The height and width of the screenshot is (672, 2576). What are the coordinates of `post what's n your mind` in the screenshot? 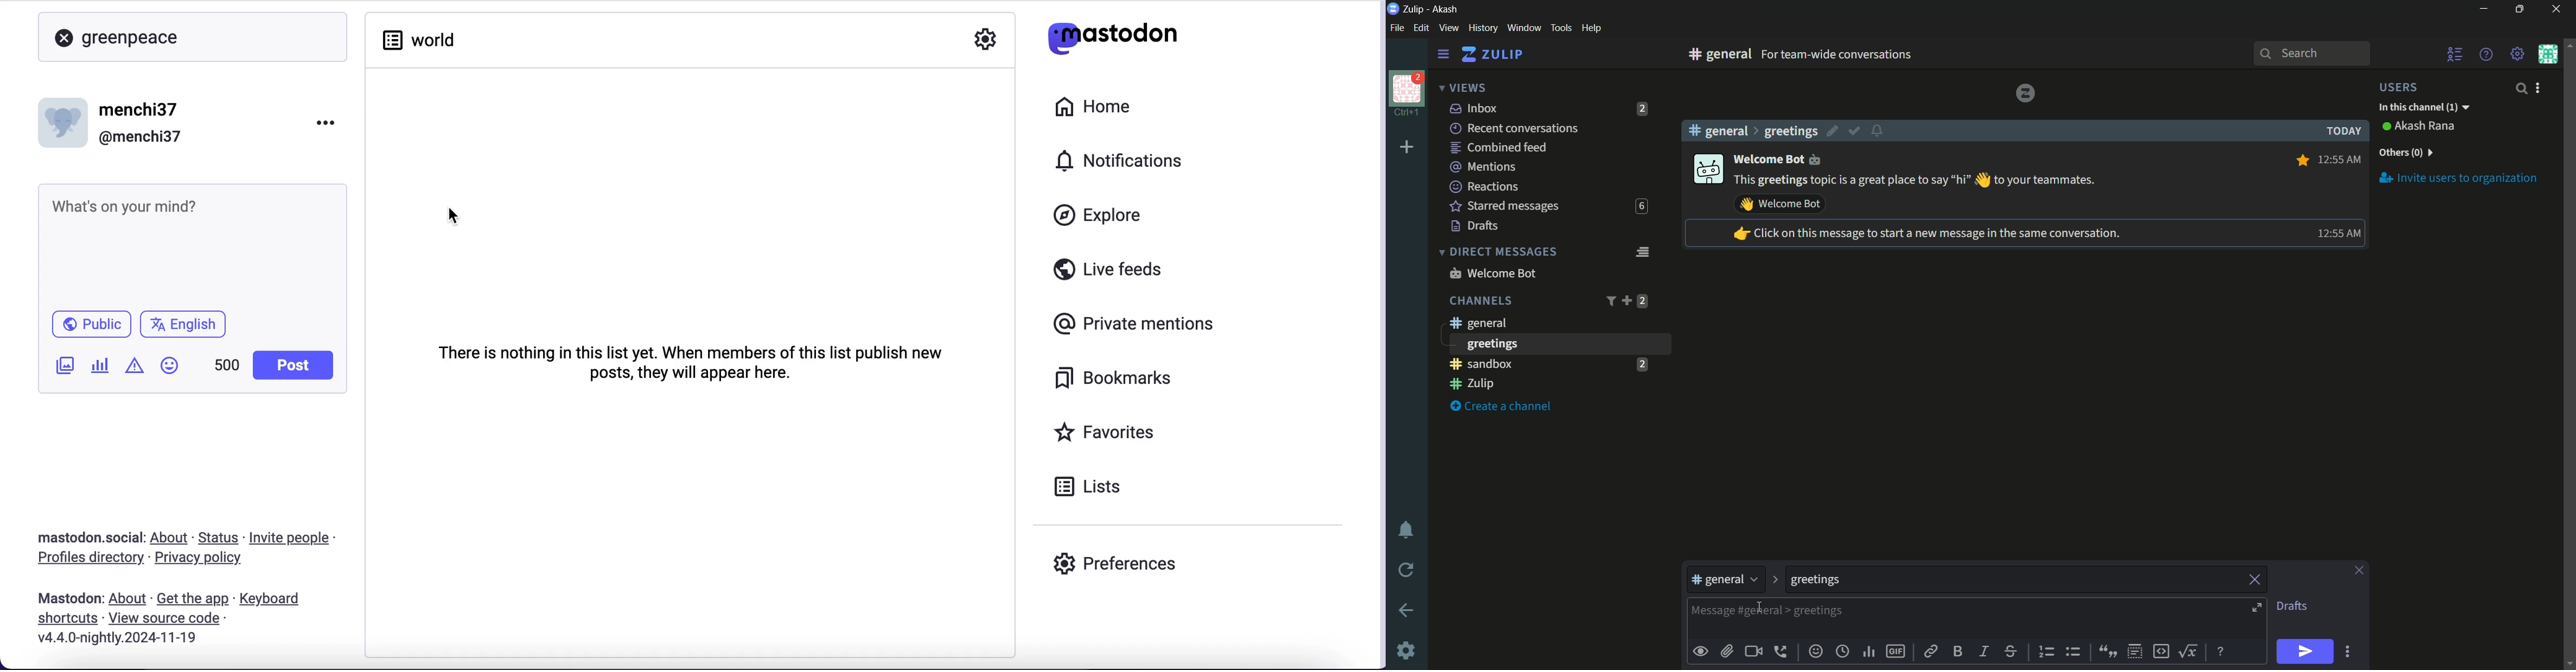 It's located at (192, 244).